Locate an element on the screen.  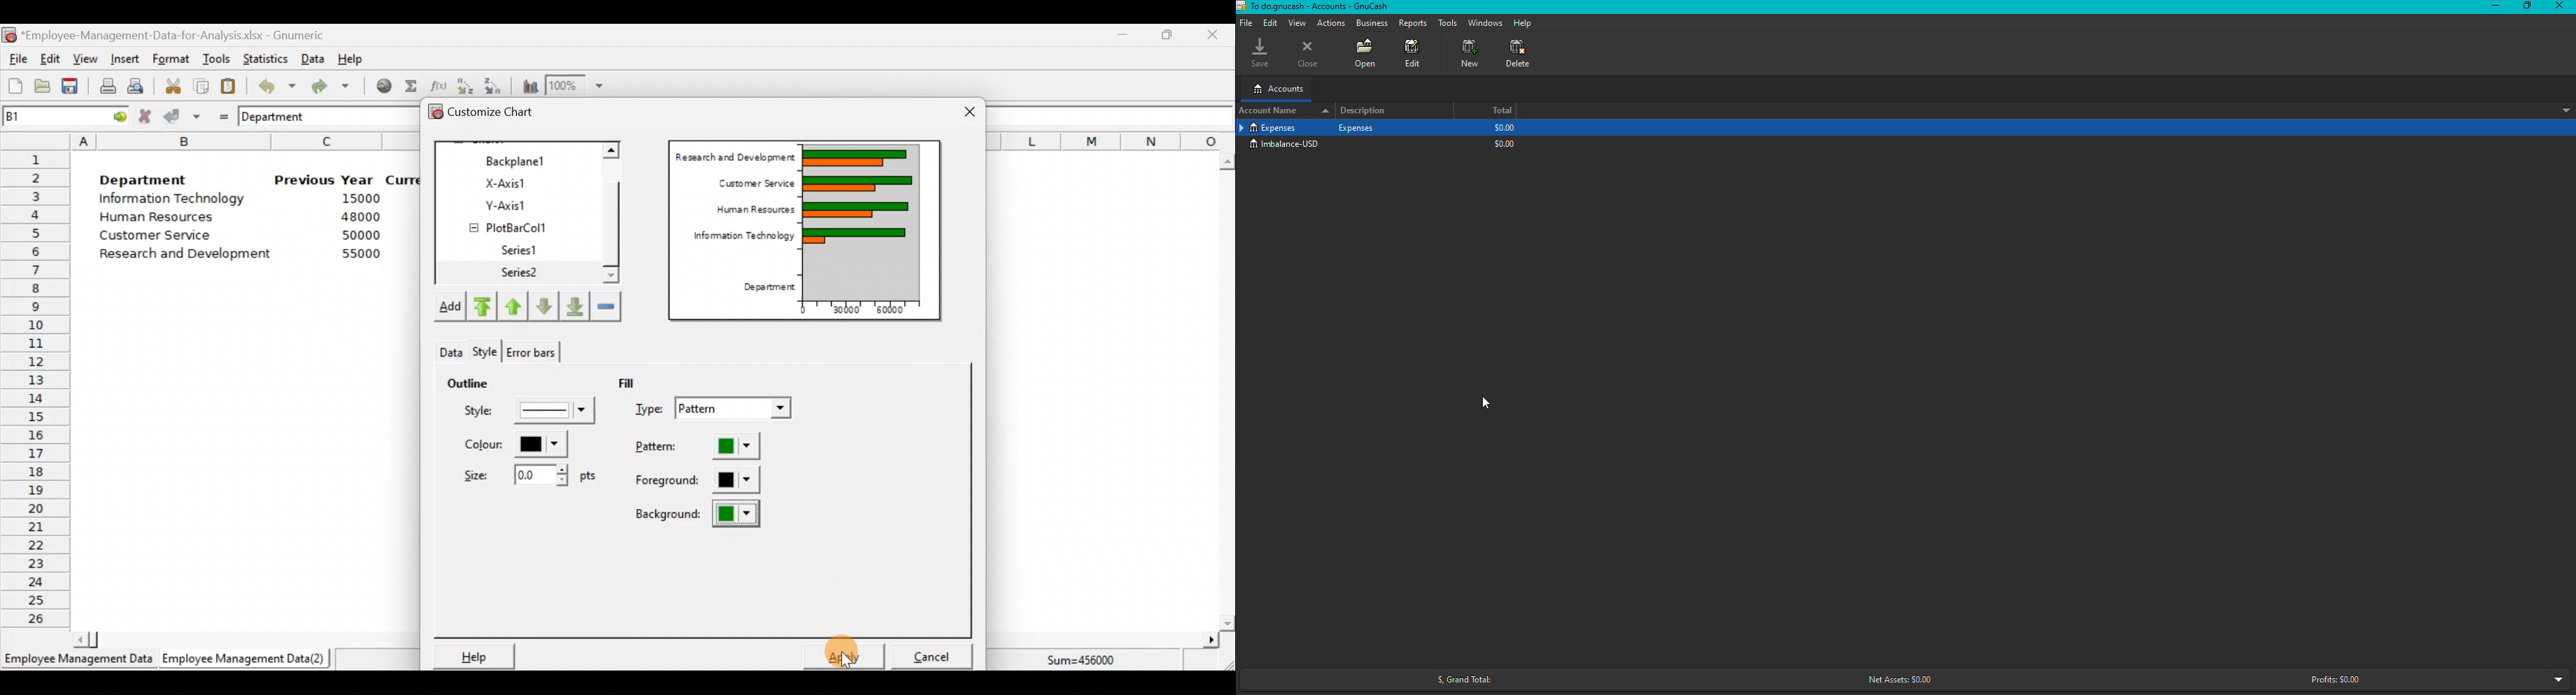
Description is located at coordinates (1369, 110).